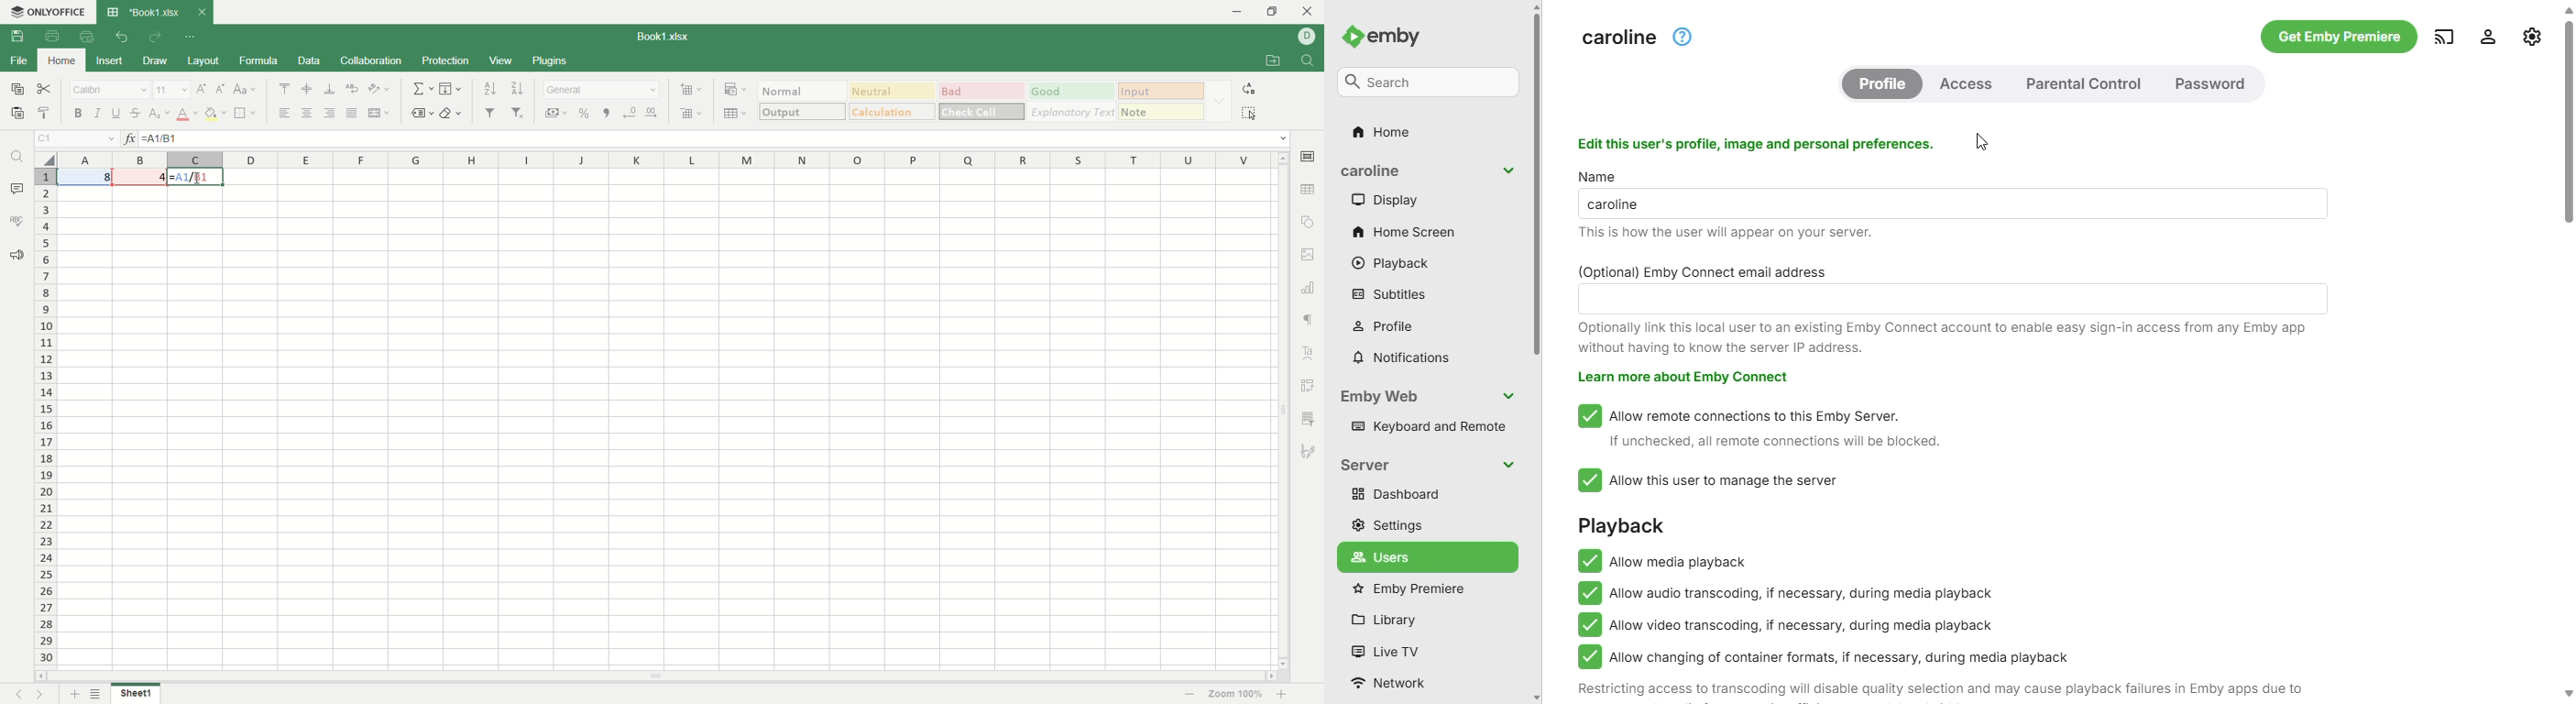 This screenshot has height=728, width=2576. Describe the element at coordinates (328, 114) in the screenshot. I see `align left` at that location.